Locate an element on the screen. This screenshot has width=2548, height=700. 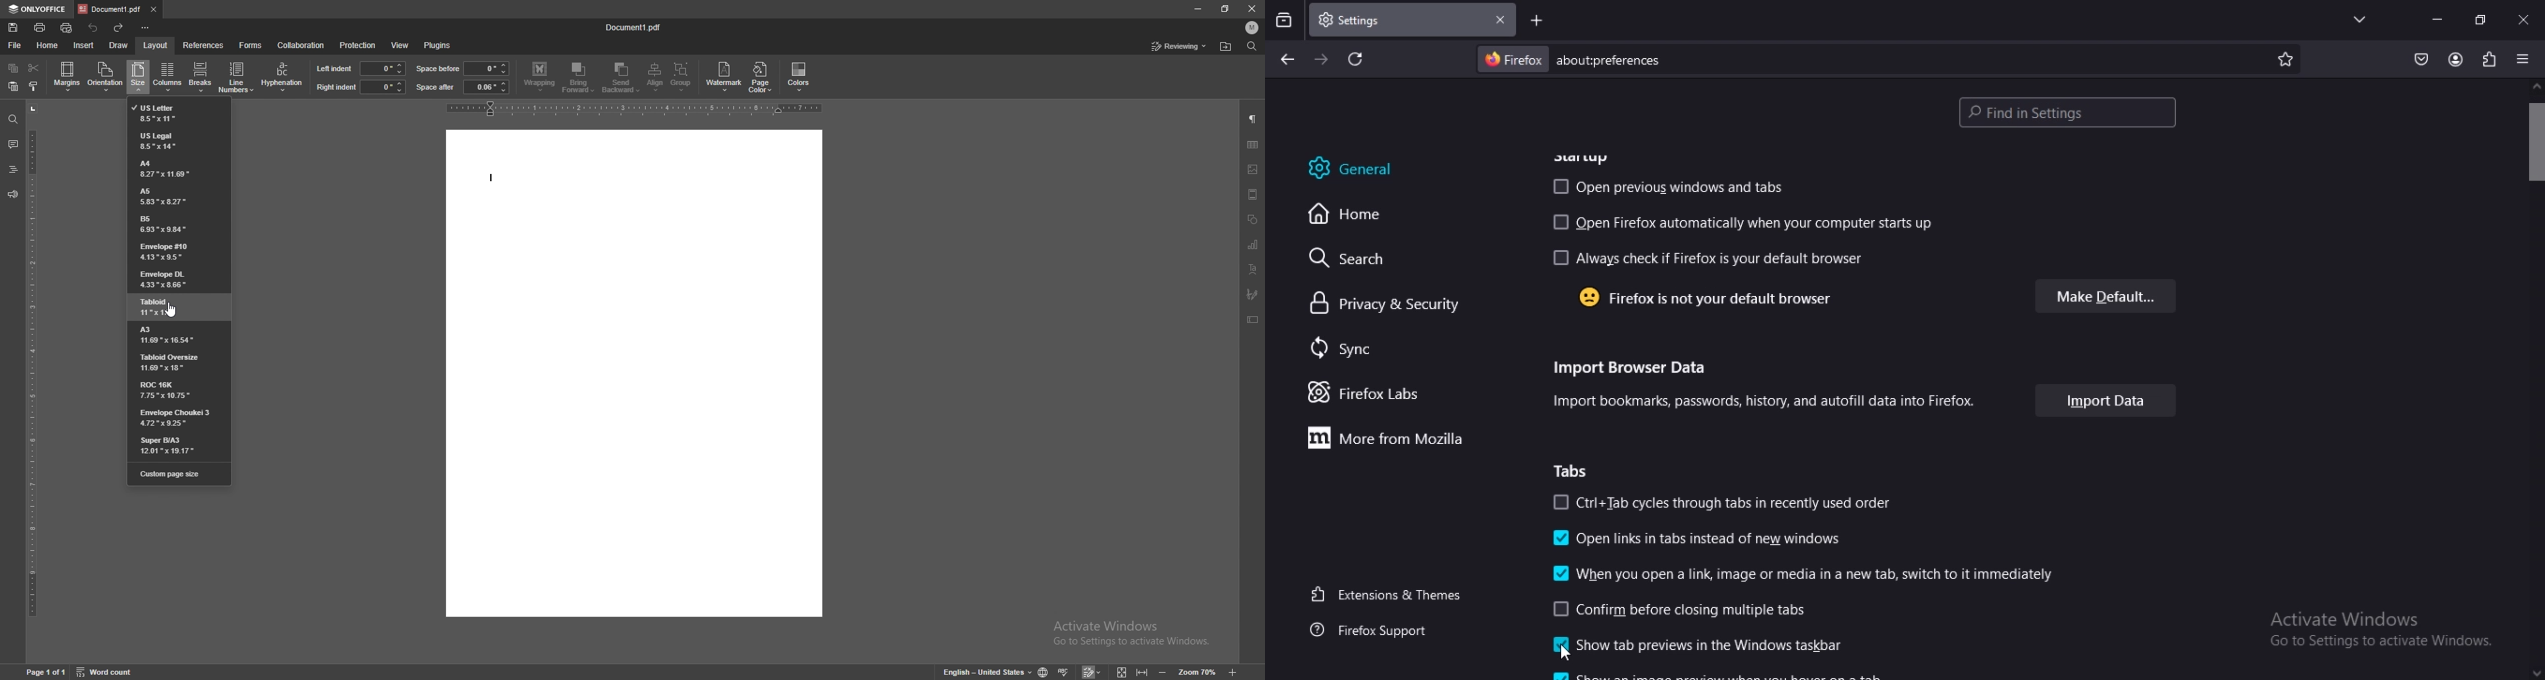
references is located at coordinates (204, 44).